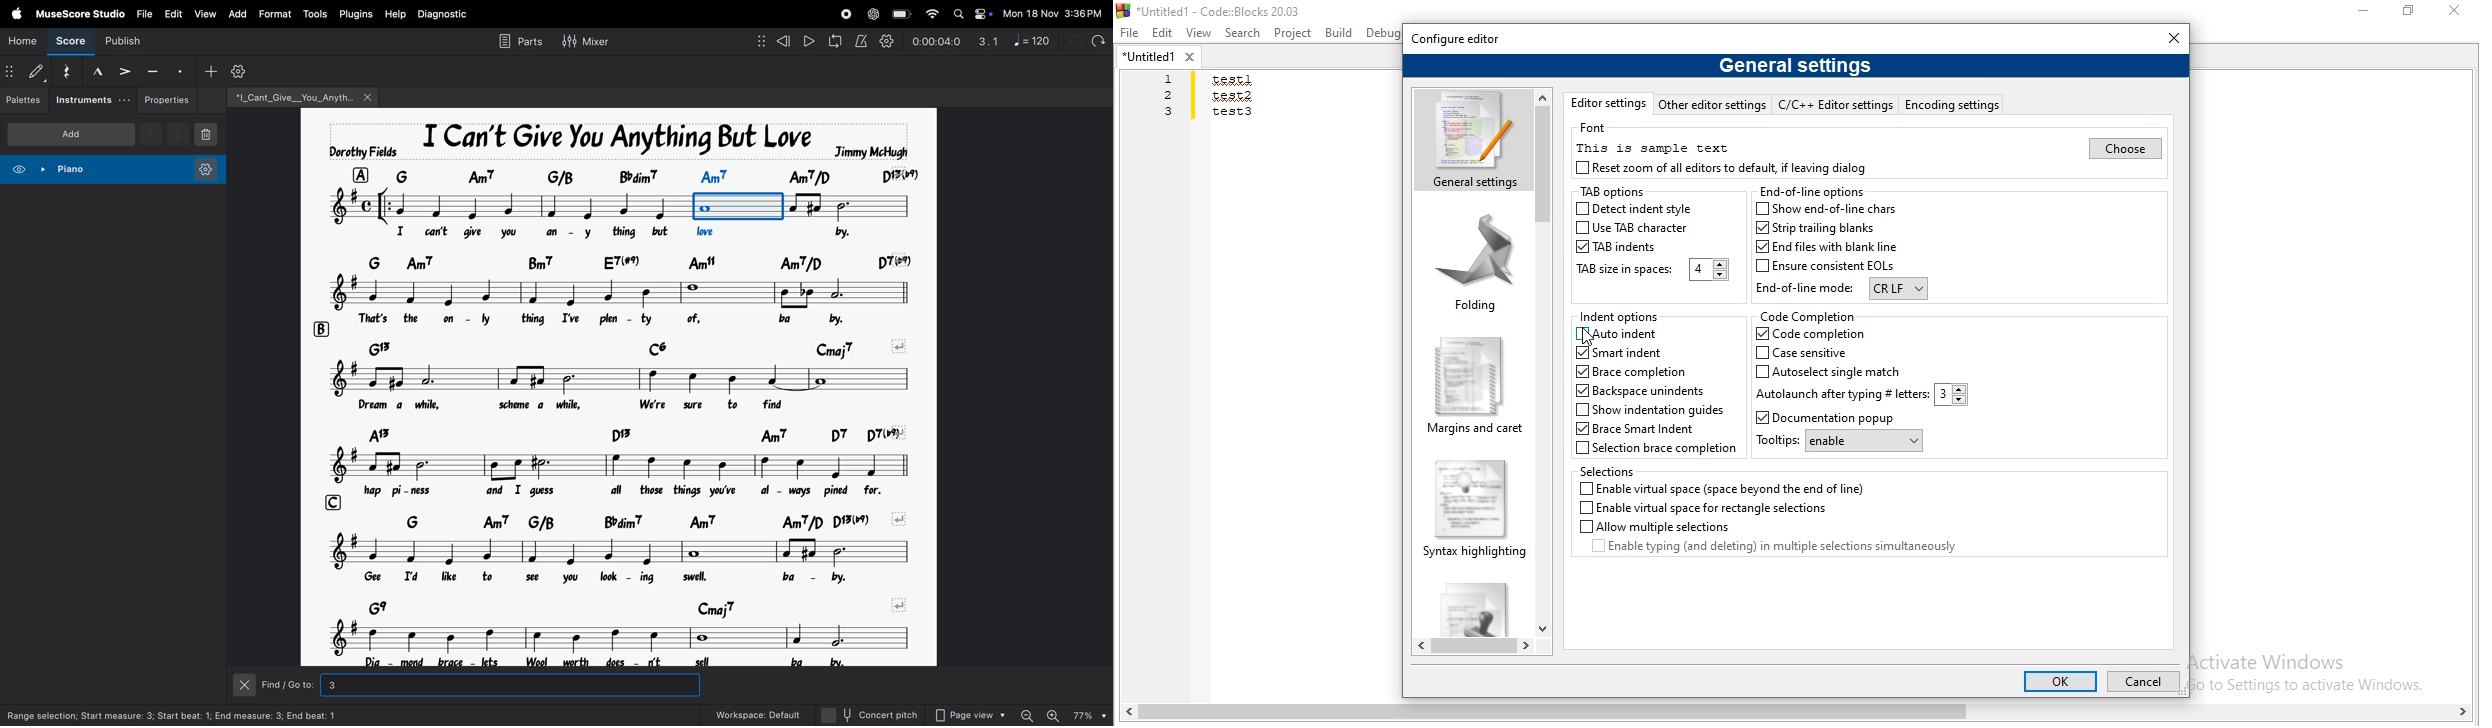 The height and width of the screenshot is (728, 2492). Describe the element at coordinates (1621, 317) in the screenshot. I see `Indent options` at that location.